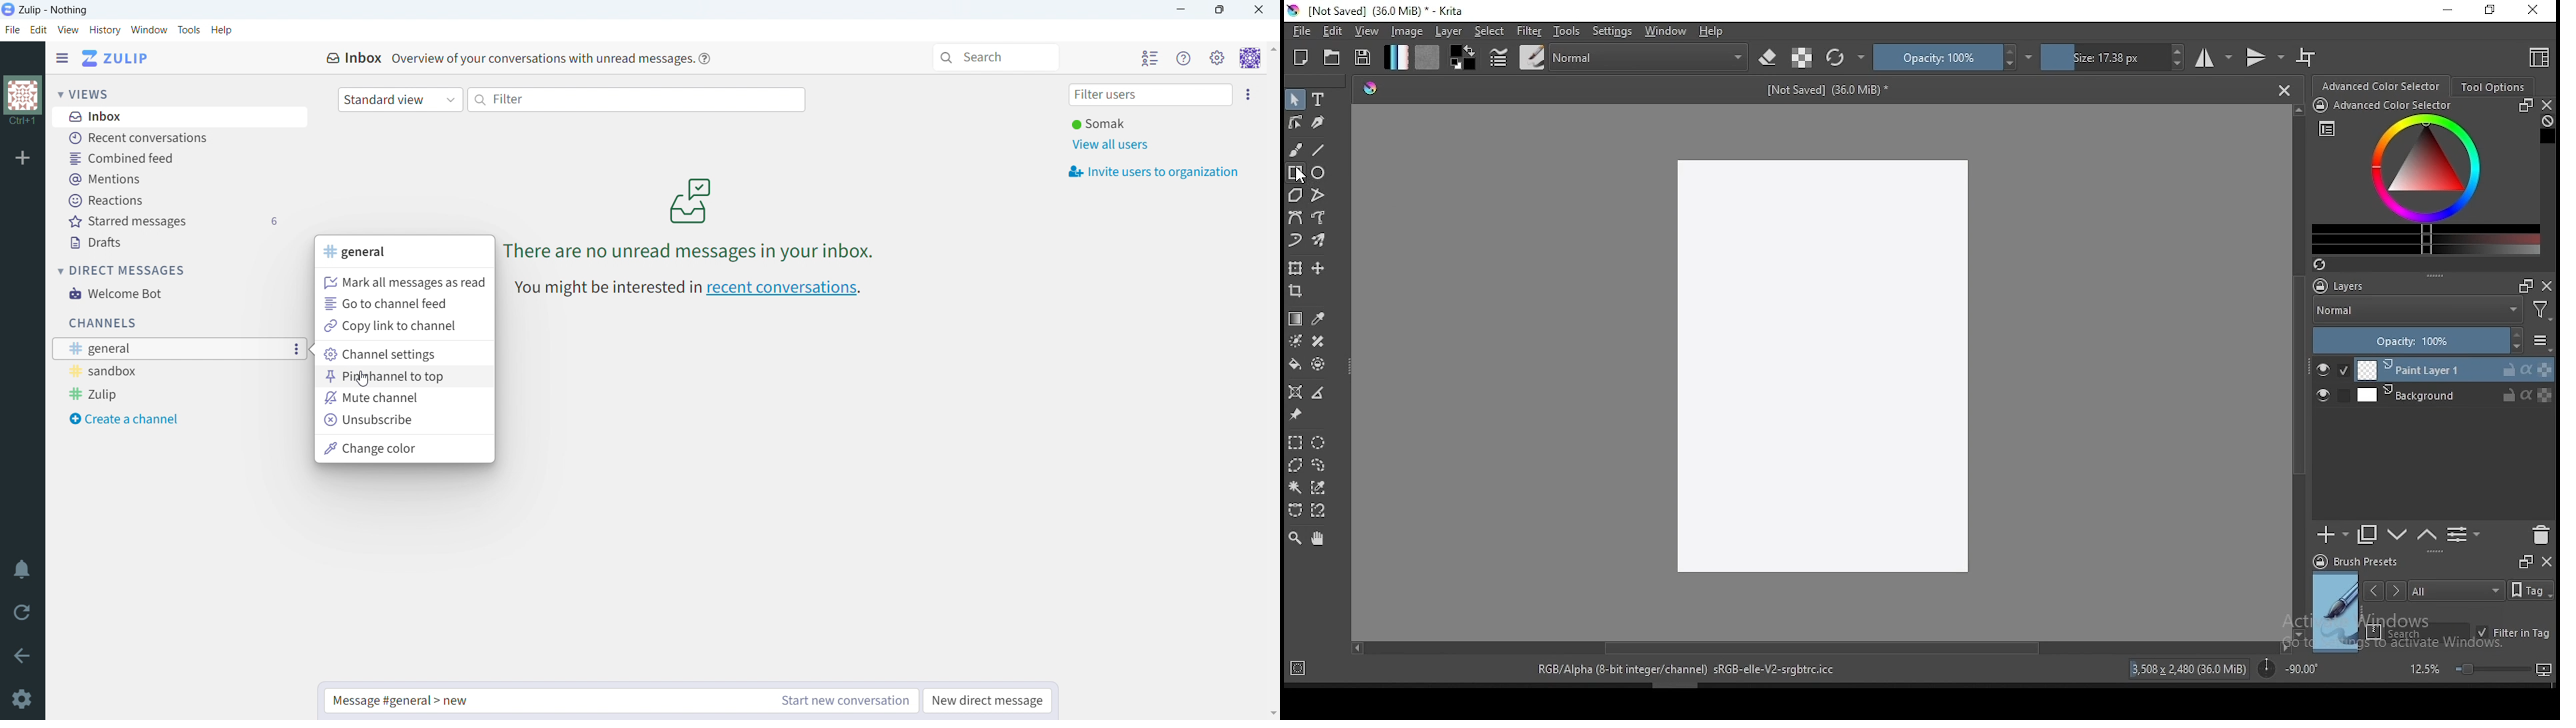  Describe the element at coordinates (2398, 537) in the screenshot. I see `move layer one step up` at that location.